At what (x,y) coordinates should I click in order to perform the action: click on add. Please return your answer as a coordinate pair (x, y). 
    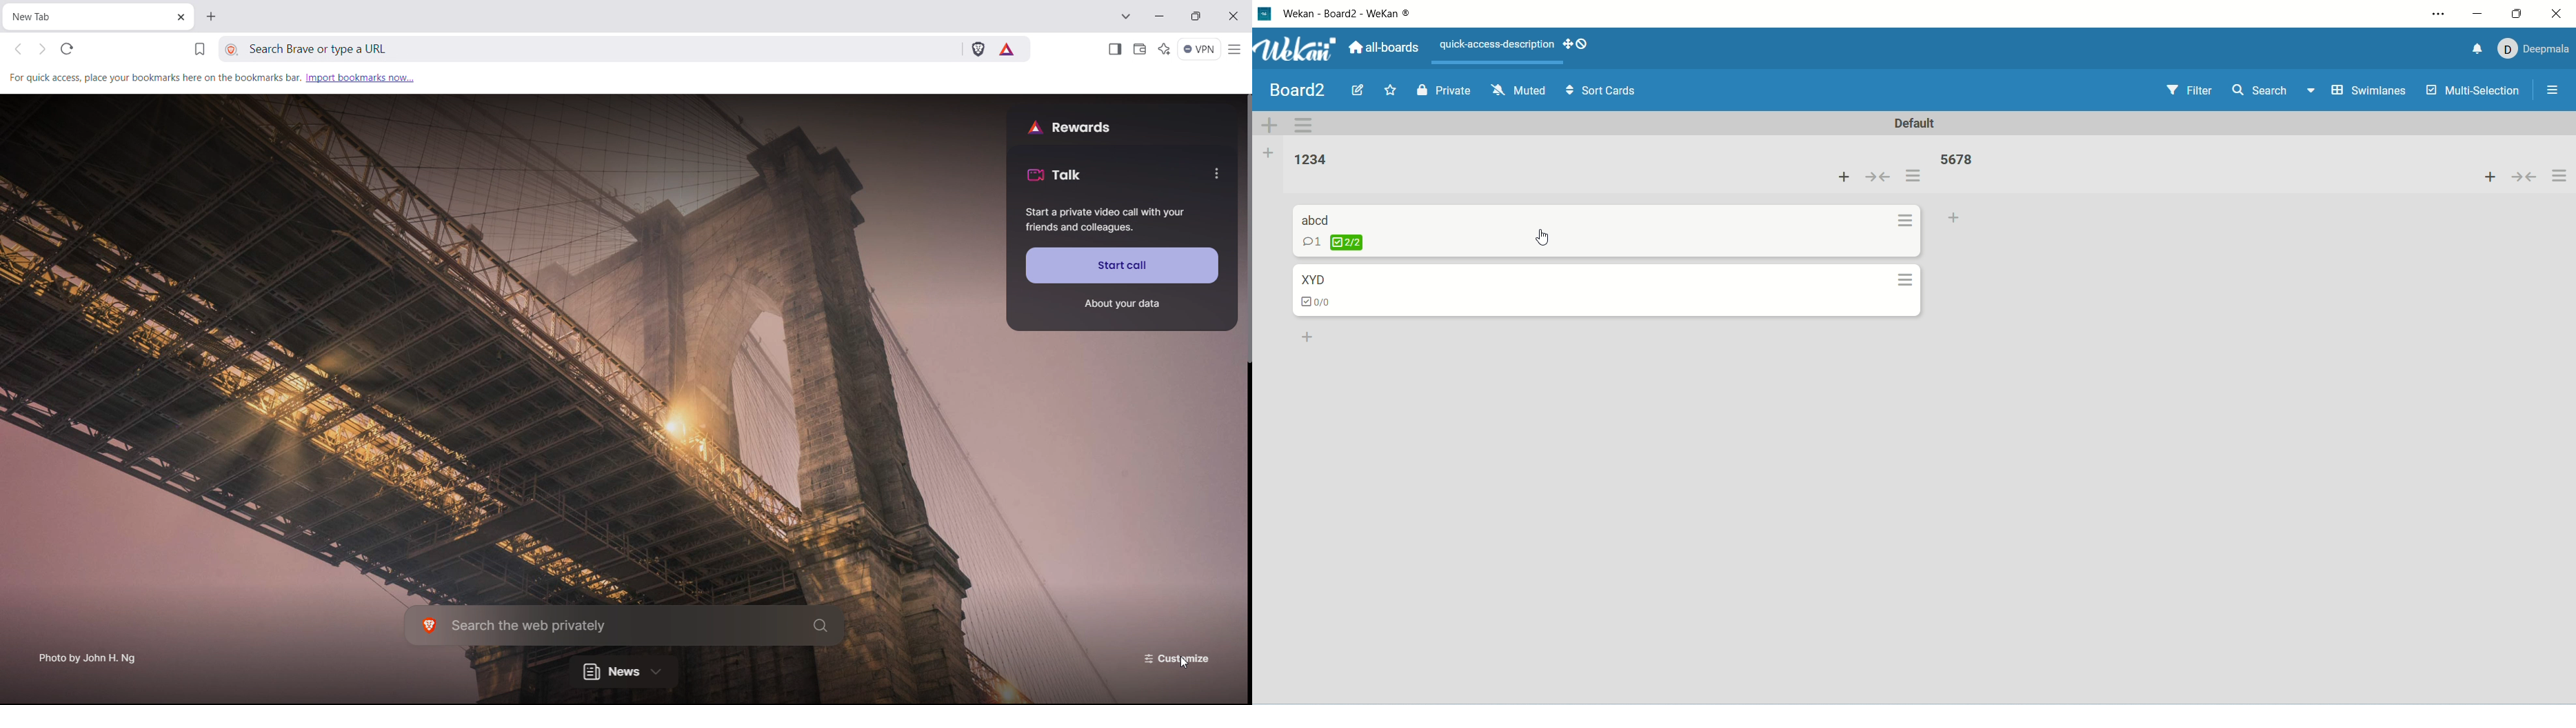
    Looking at the image, I should click on (2488, 177).